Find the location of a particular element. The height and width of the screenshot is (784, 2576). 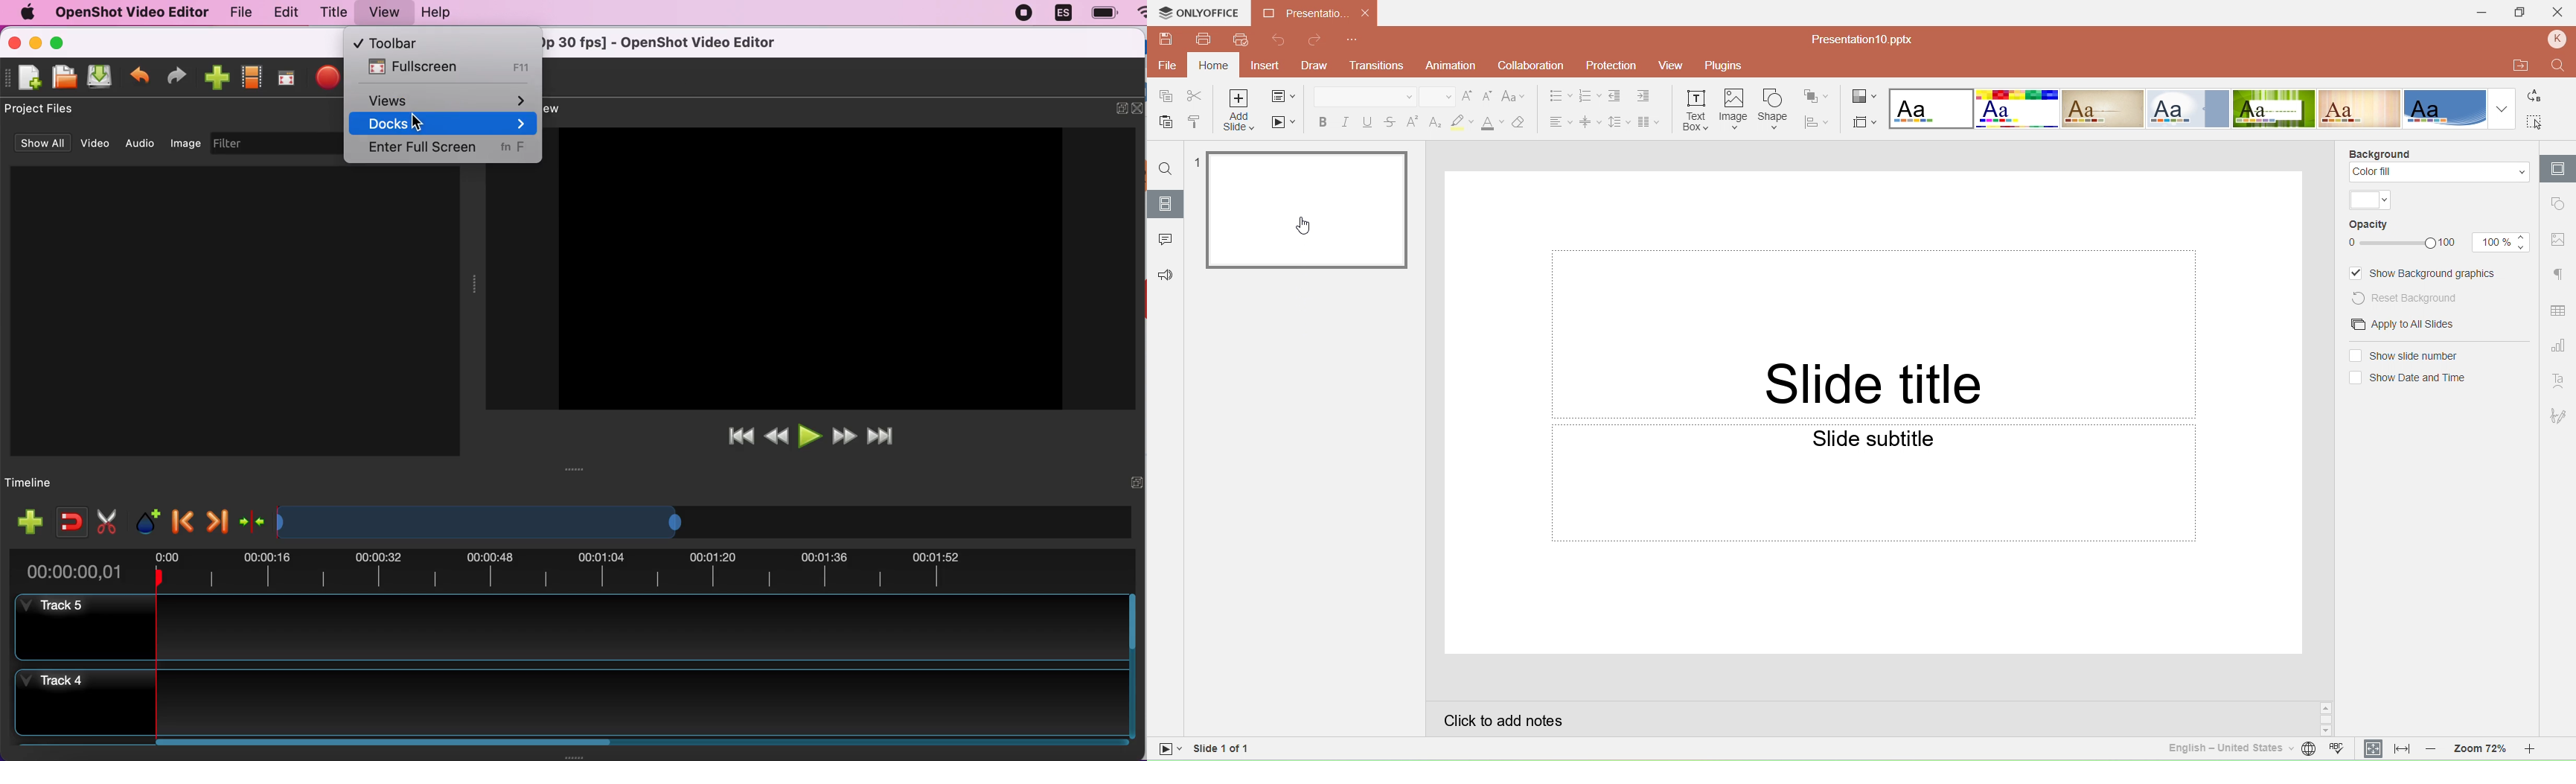

Rest background is located at coordinates (2415, 297).